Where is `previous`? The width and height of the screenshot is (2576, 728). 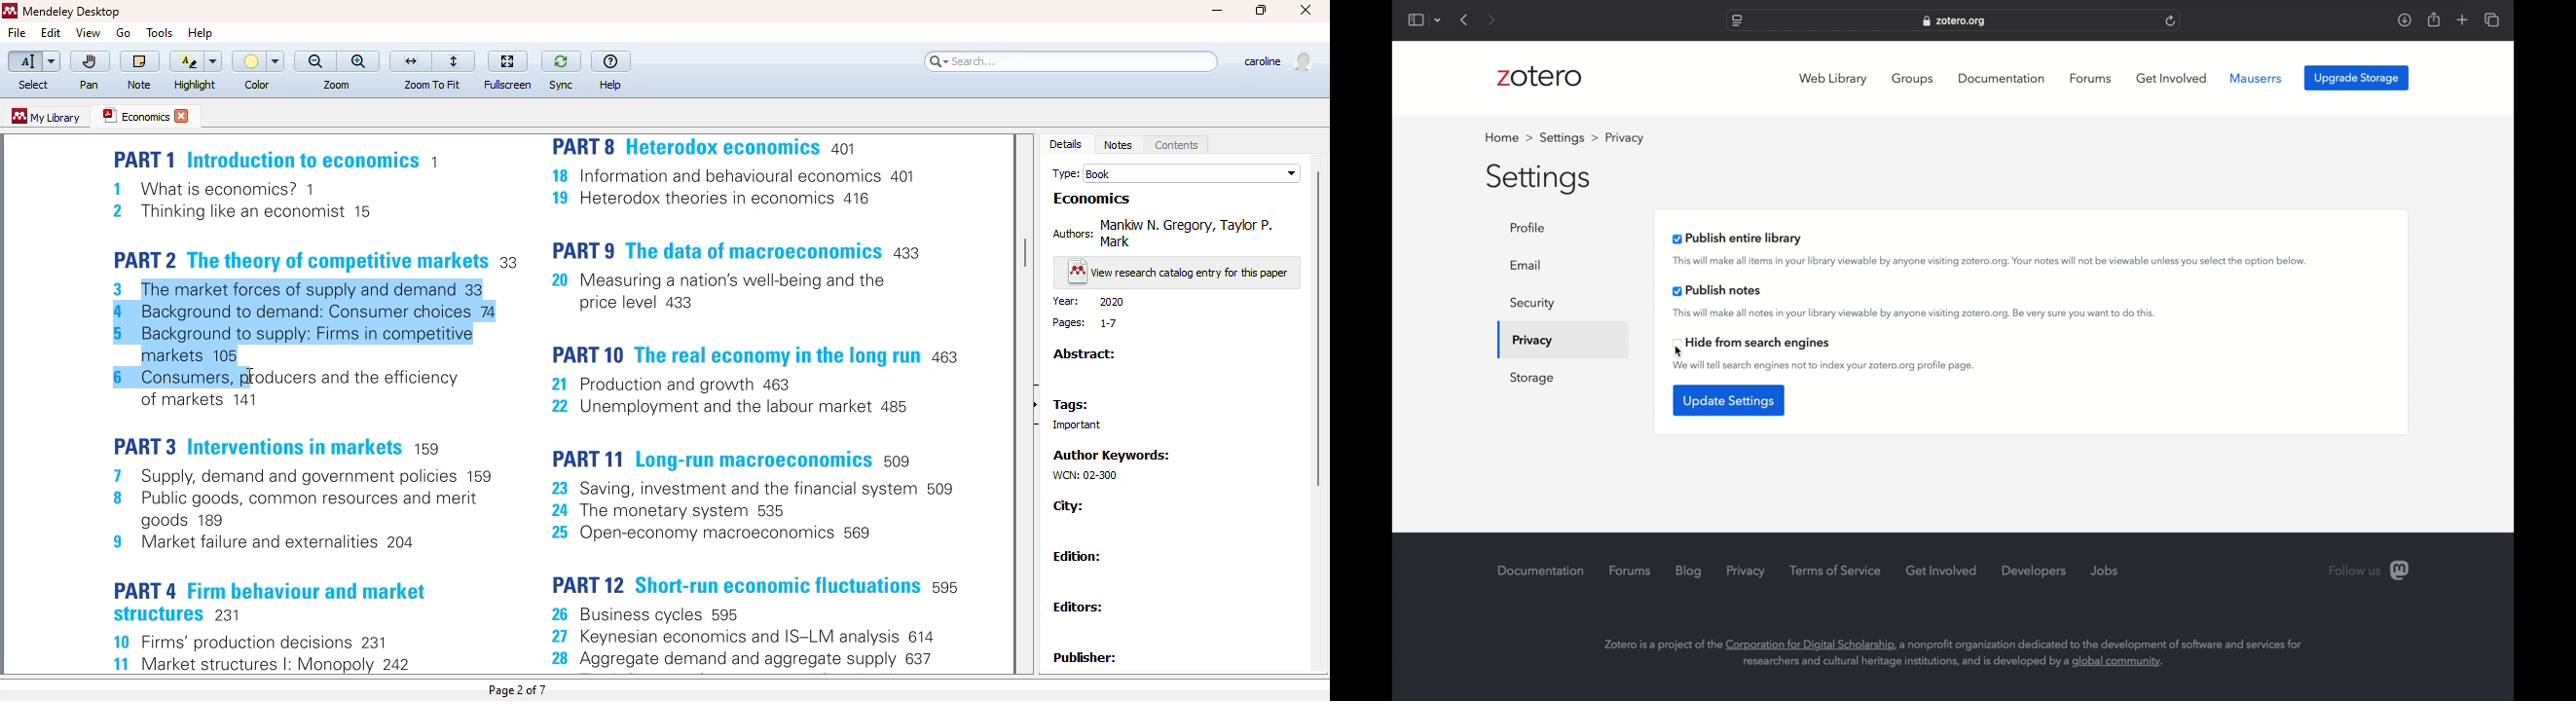
previous is located at coordinates (1465, 19).